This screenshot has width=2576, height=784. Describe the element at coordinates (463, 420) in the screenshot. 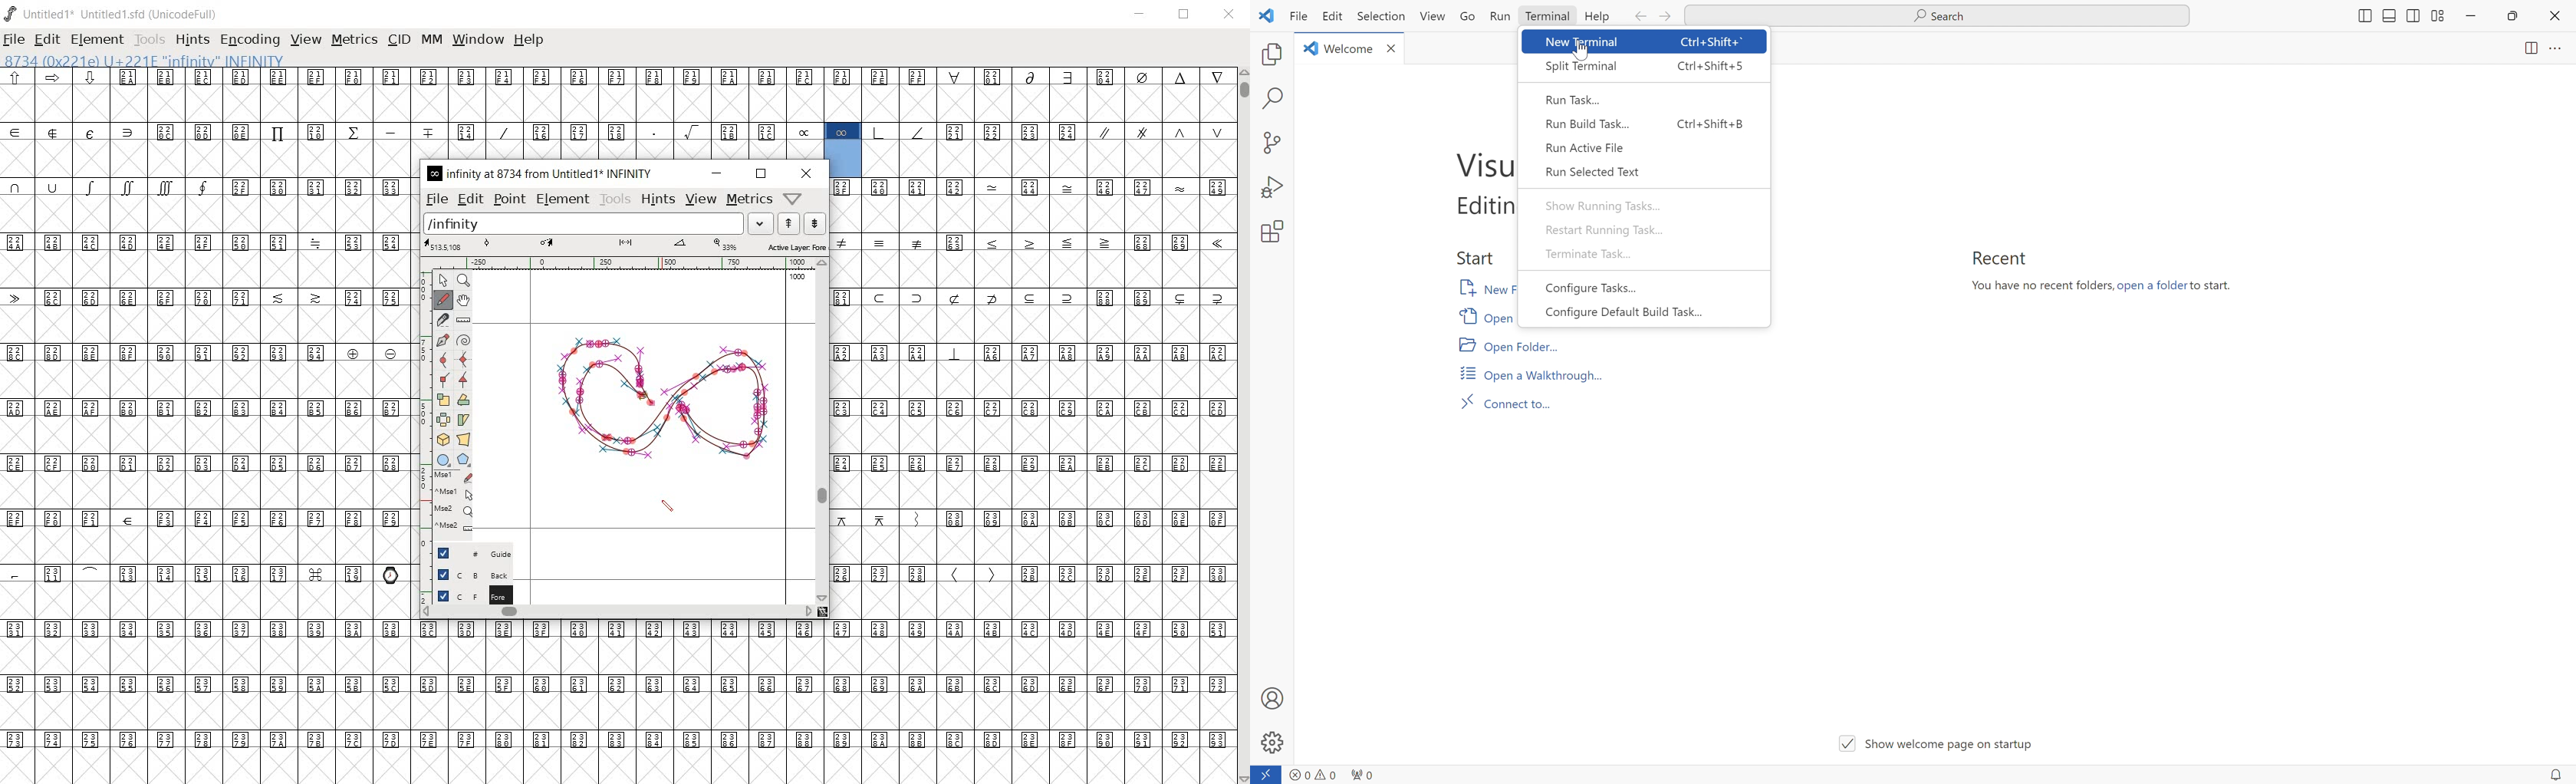

I see `skew the selection` at that location.